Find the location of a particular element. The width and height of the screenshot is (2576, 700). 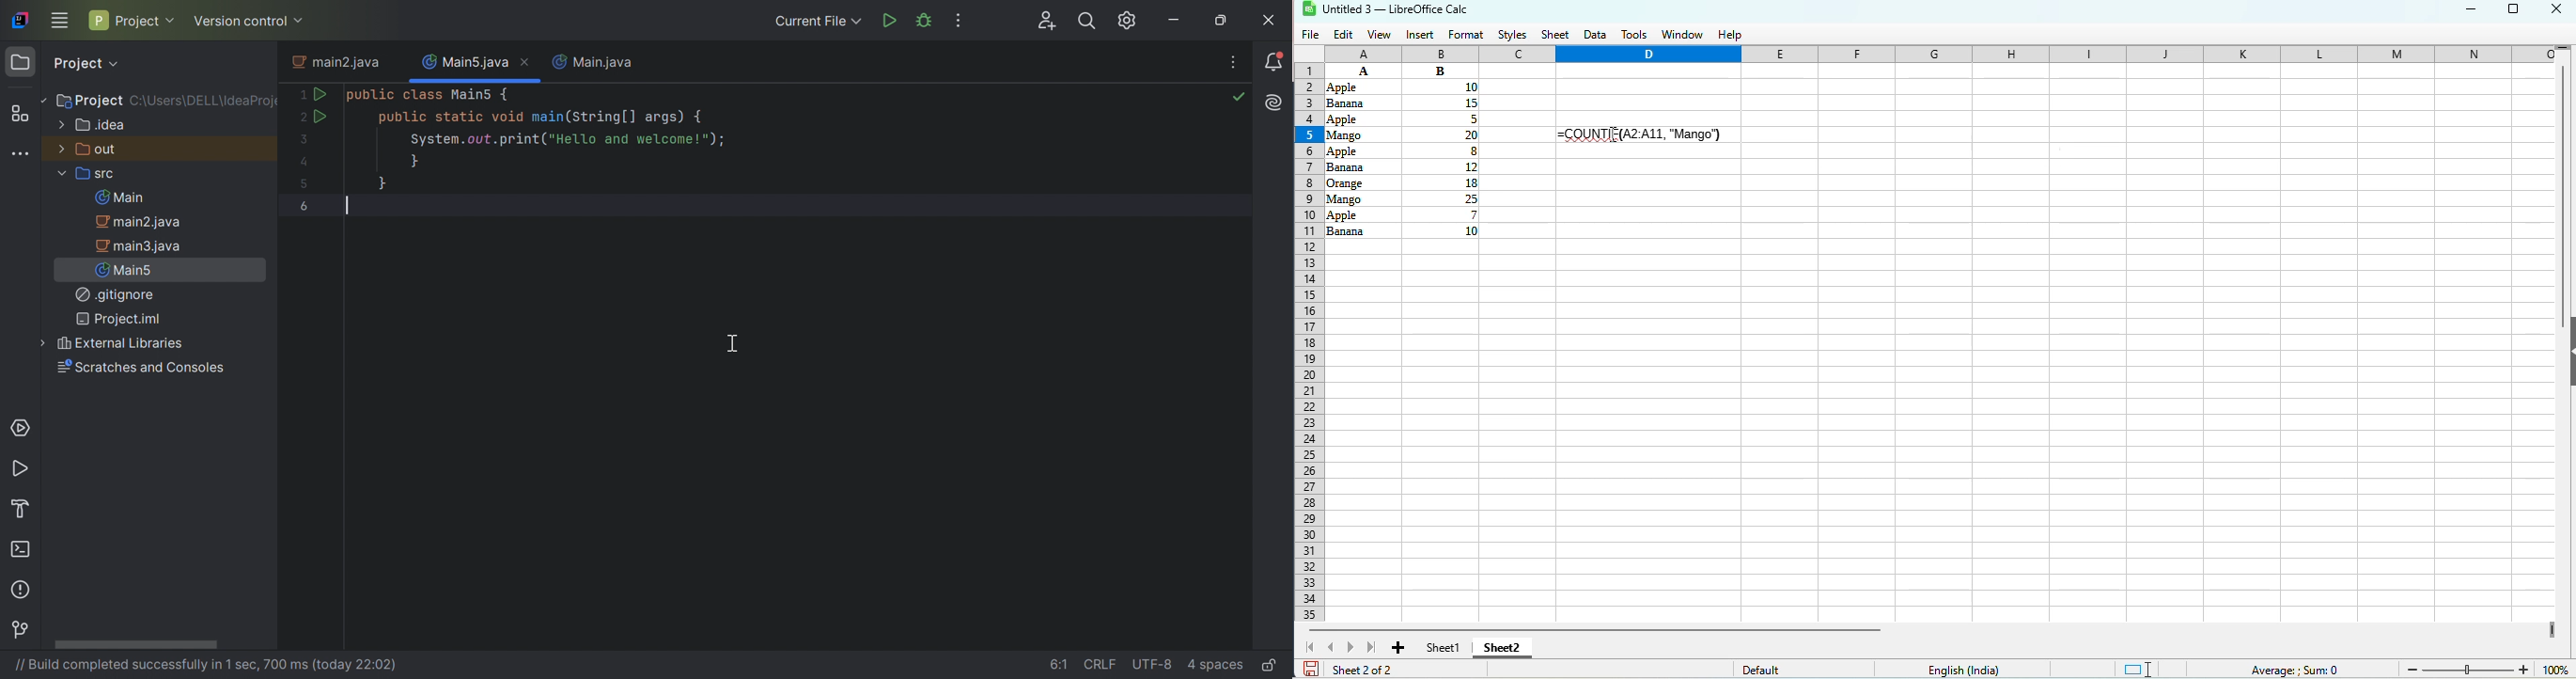

Run is located at coordinates (319, 115).